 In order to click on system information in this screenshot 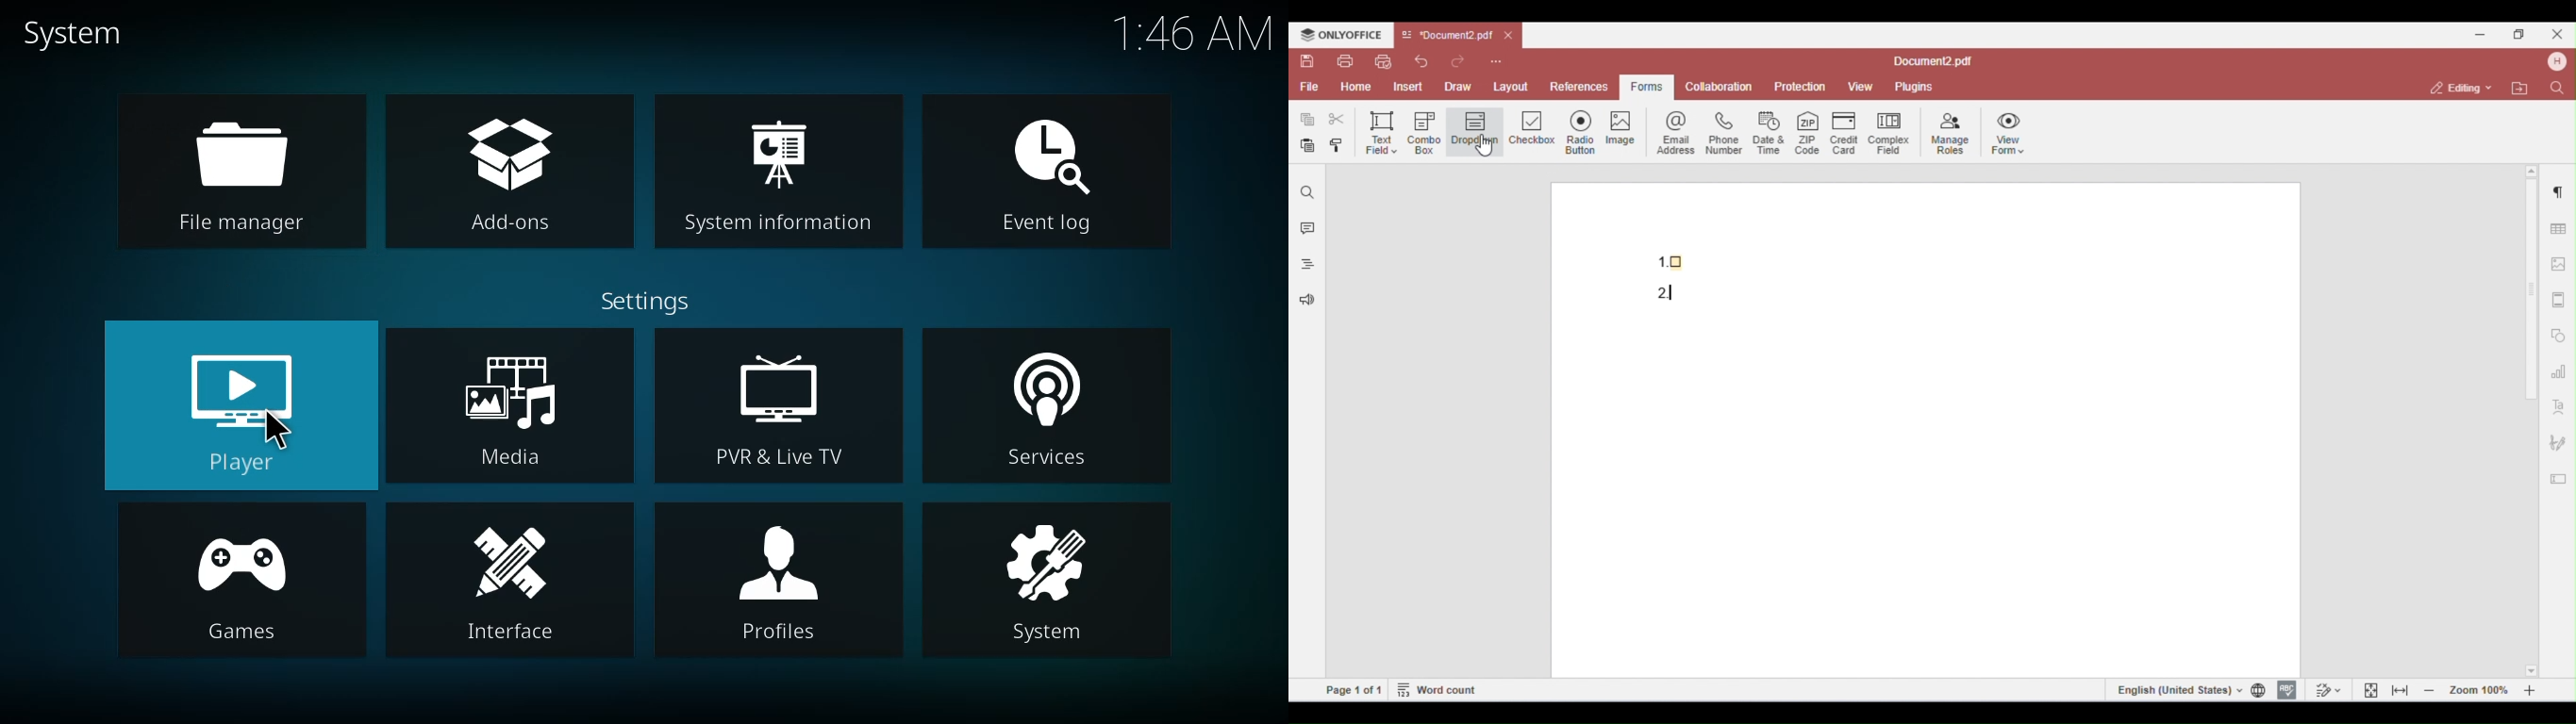, I will do `click(774, 177)`.